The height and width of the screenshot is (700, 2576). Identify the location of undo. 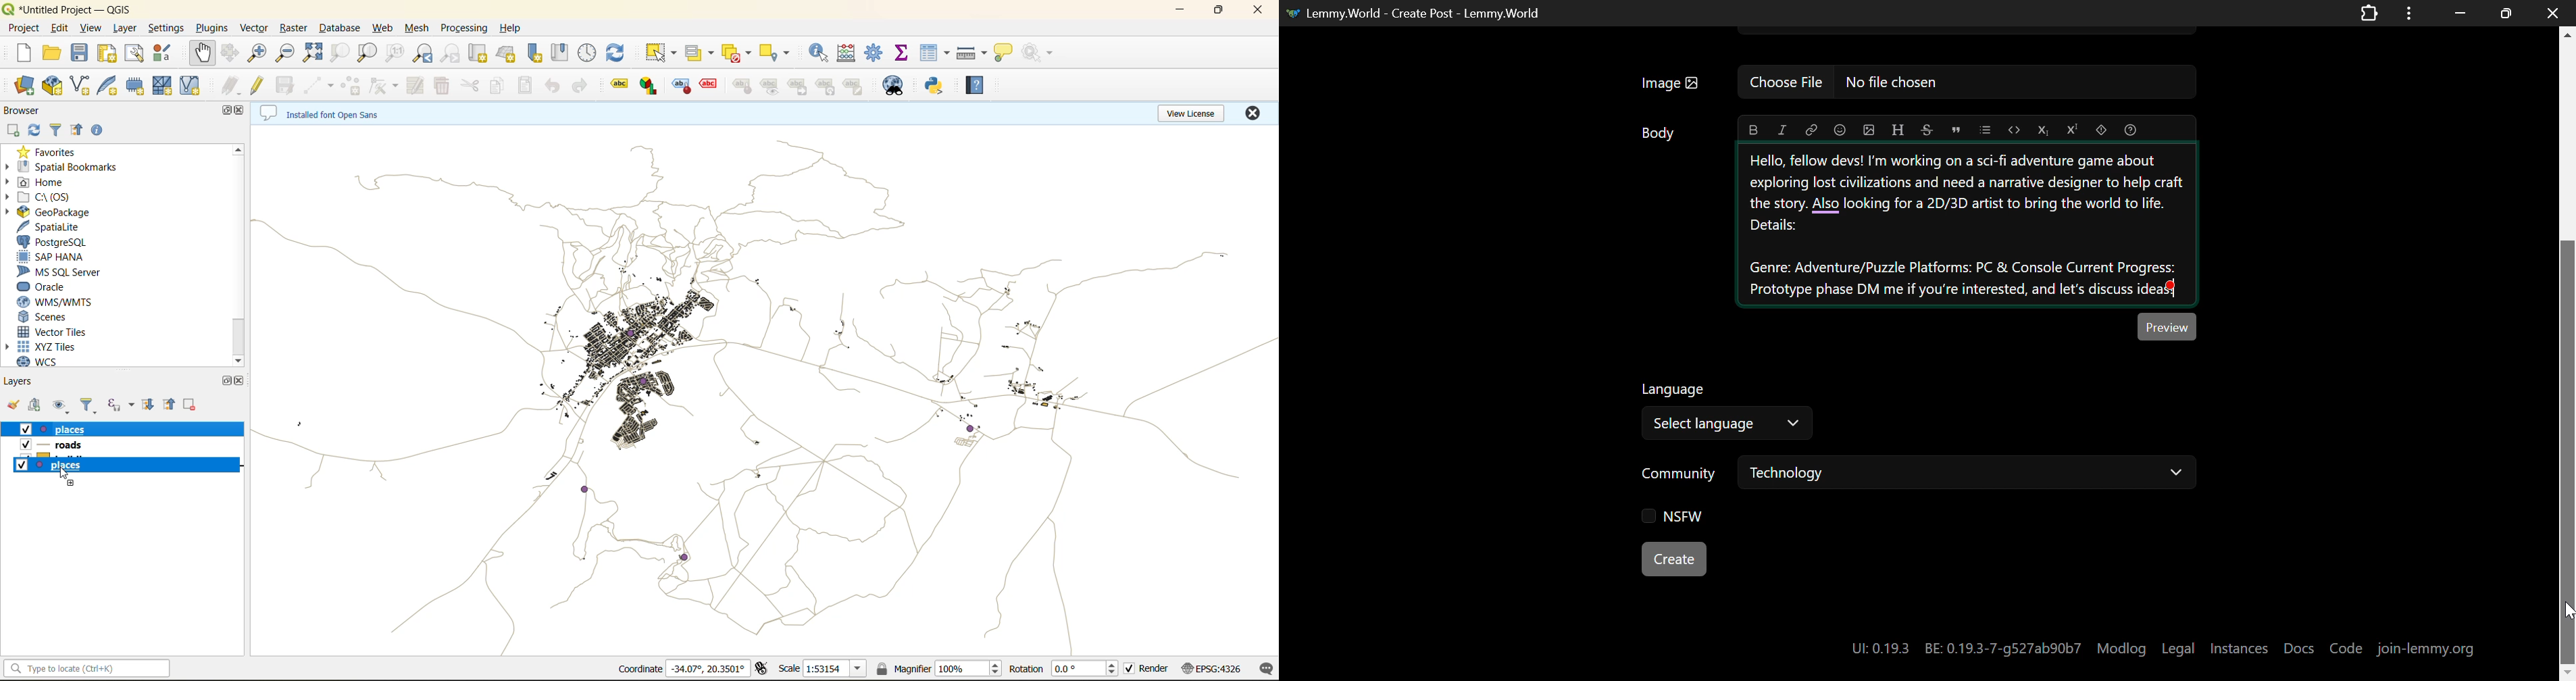
(554, 85).